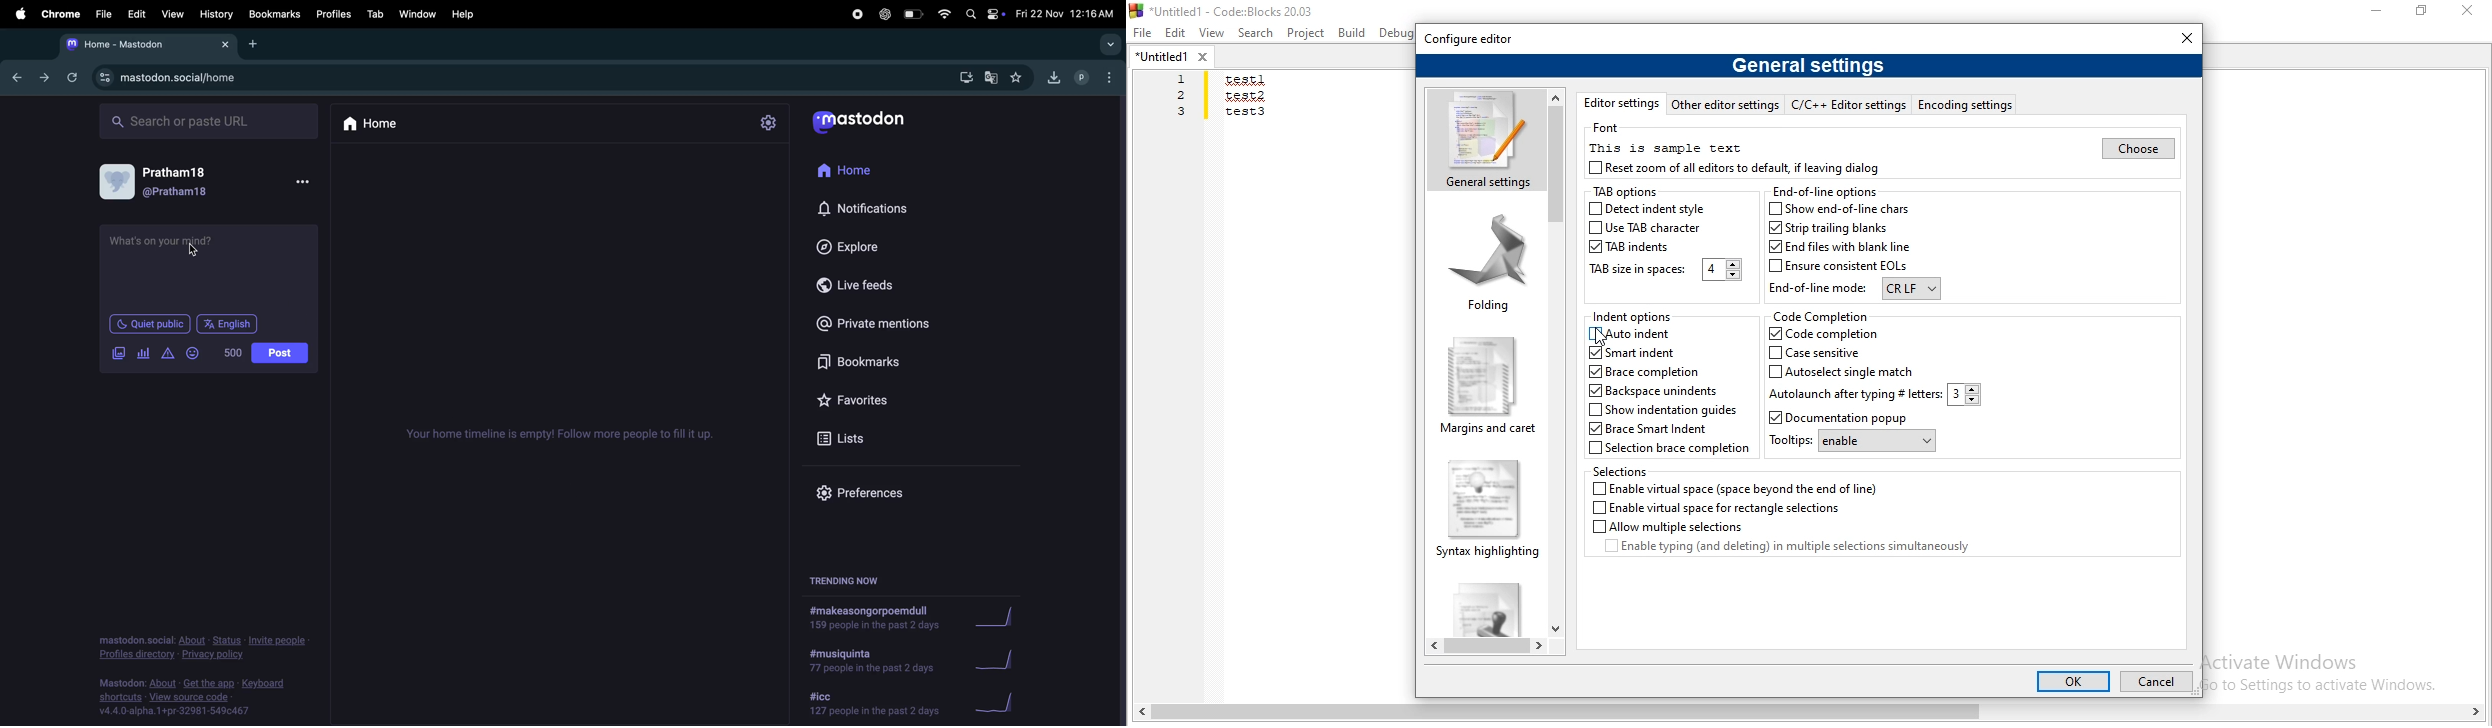  Describe the element at coordinates (1851, 104) in the screenshot. I see `C/C++ Editor settings ` at that location.